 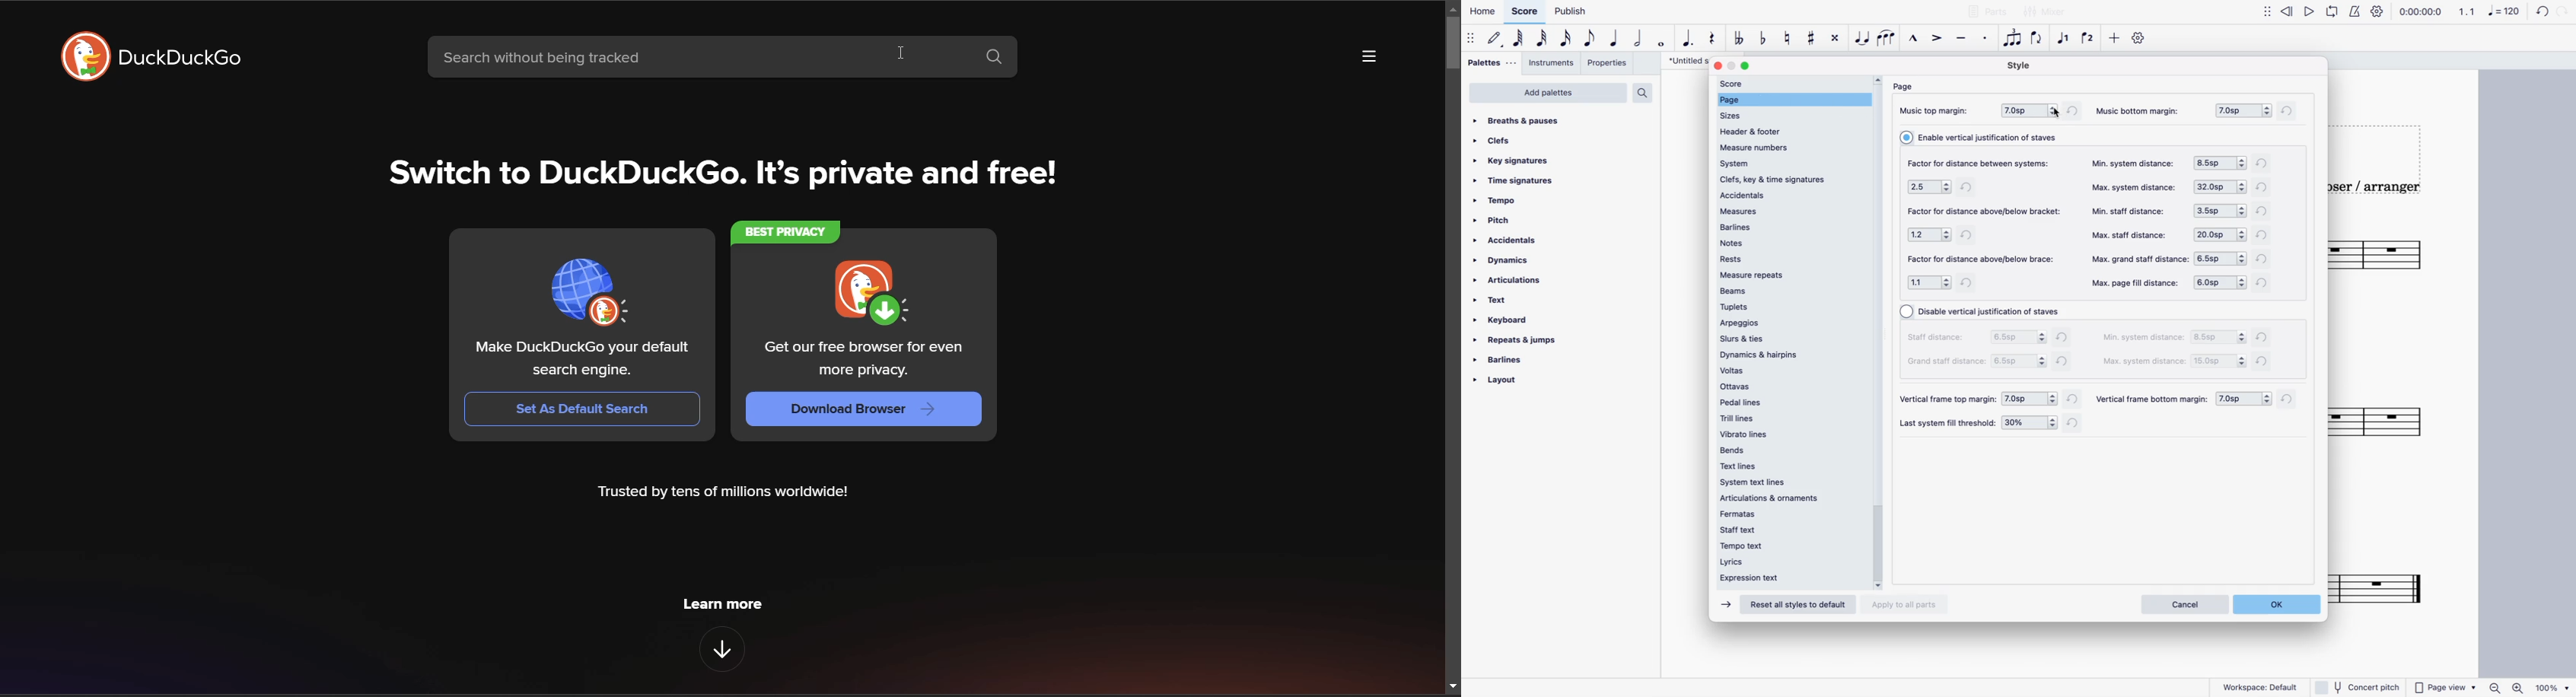 What do you see at coordinates (1498, 381) in the screenshot?
I see `layout` at bounding box center [1498, 381].